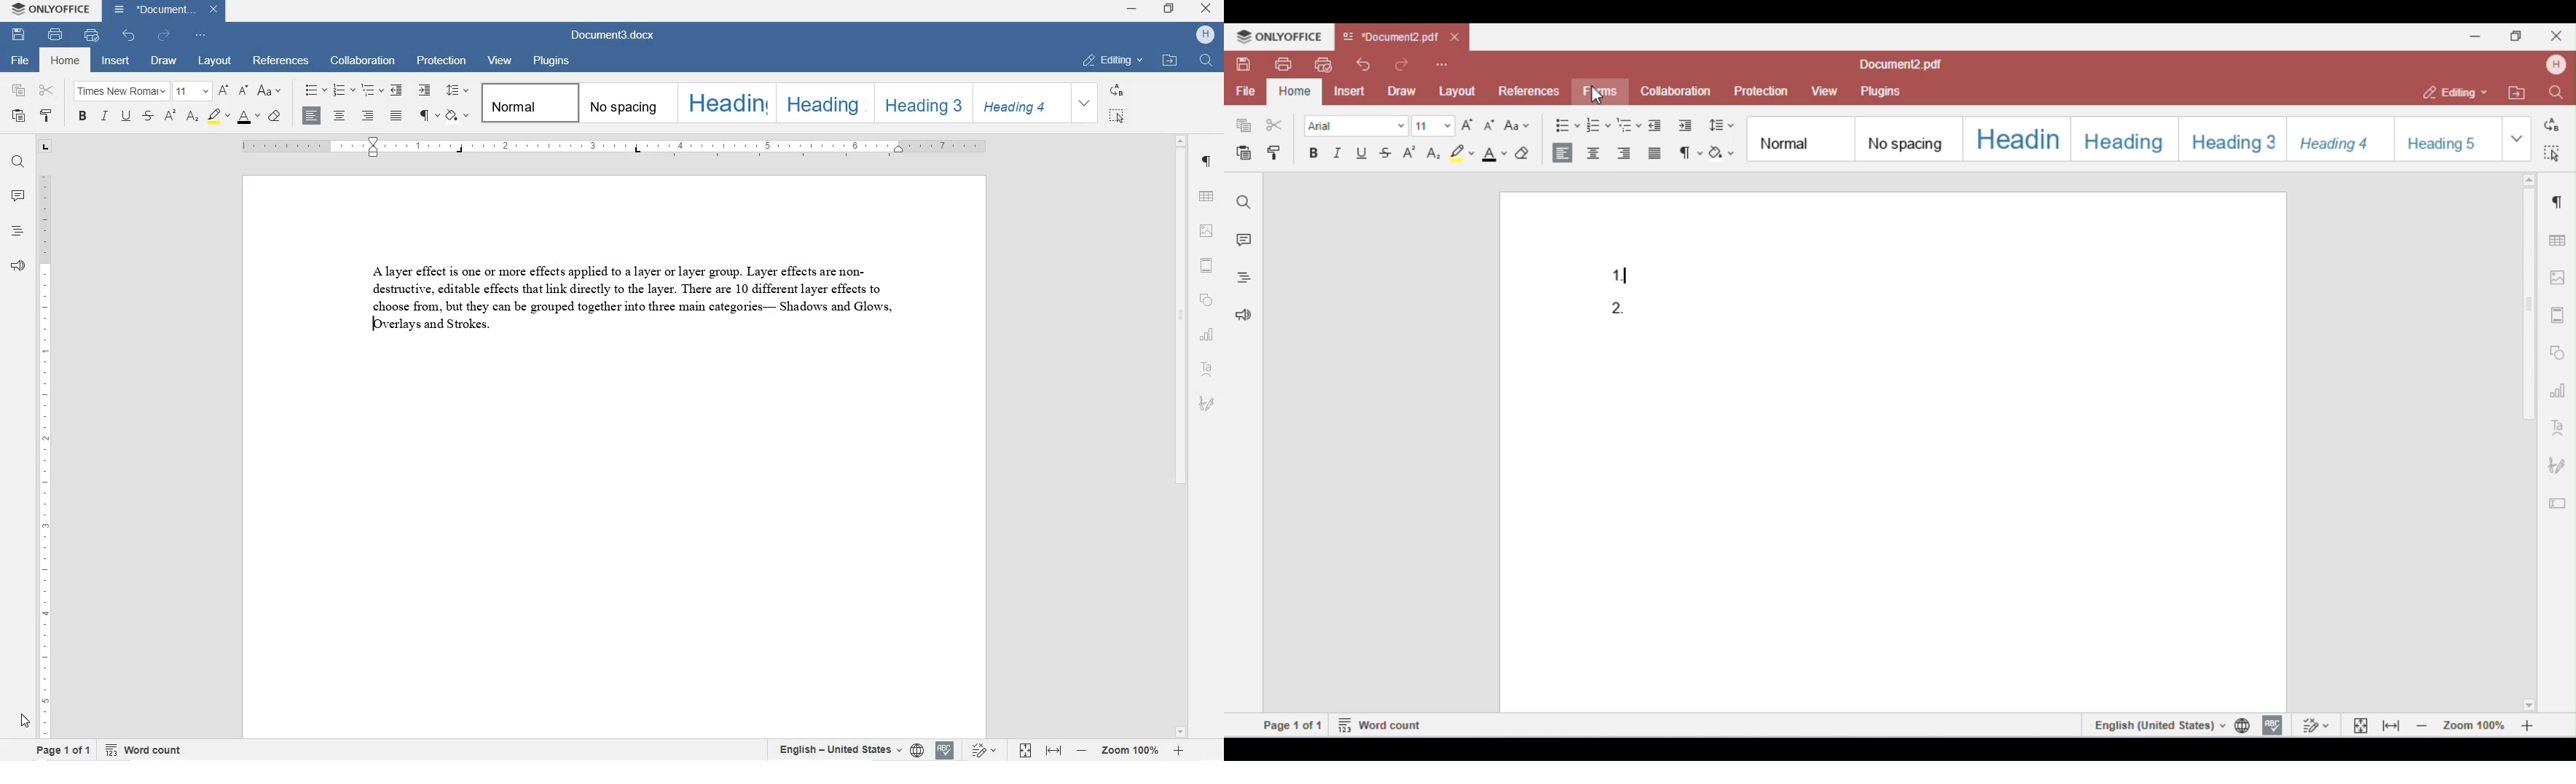 The image size is (2576, 784). Describe the element at coordinates (441, 60) in the screenshot. I see `protection` at that location.